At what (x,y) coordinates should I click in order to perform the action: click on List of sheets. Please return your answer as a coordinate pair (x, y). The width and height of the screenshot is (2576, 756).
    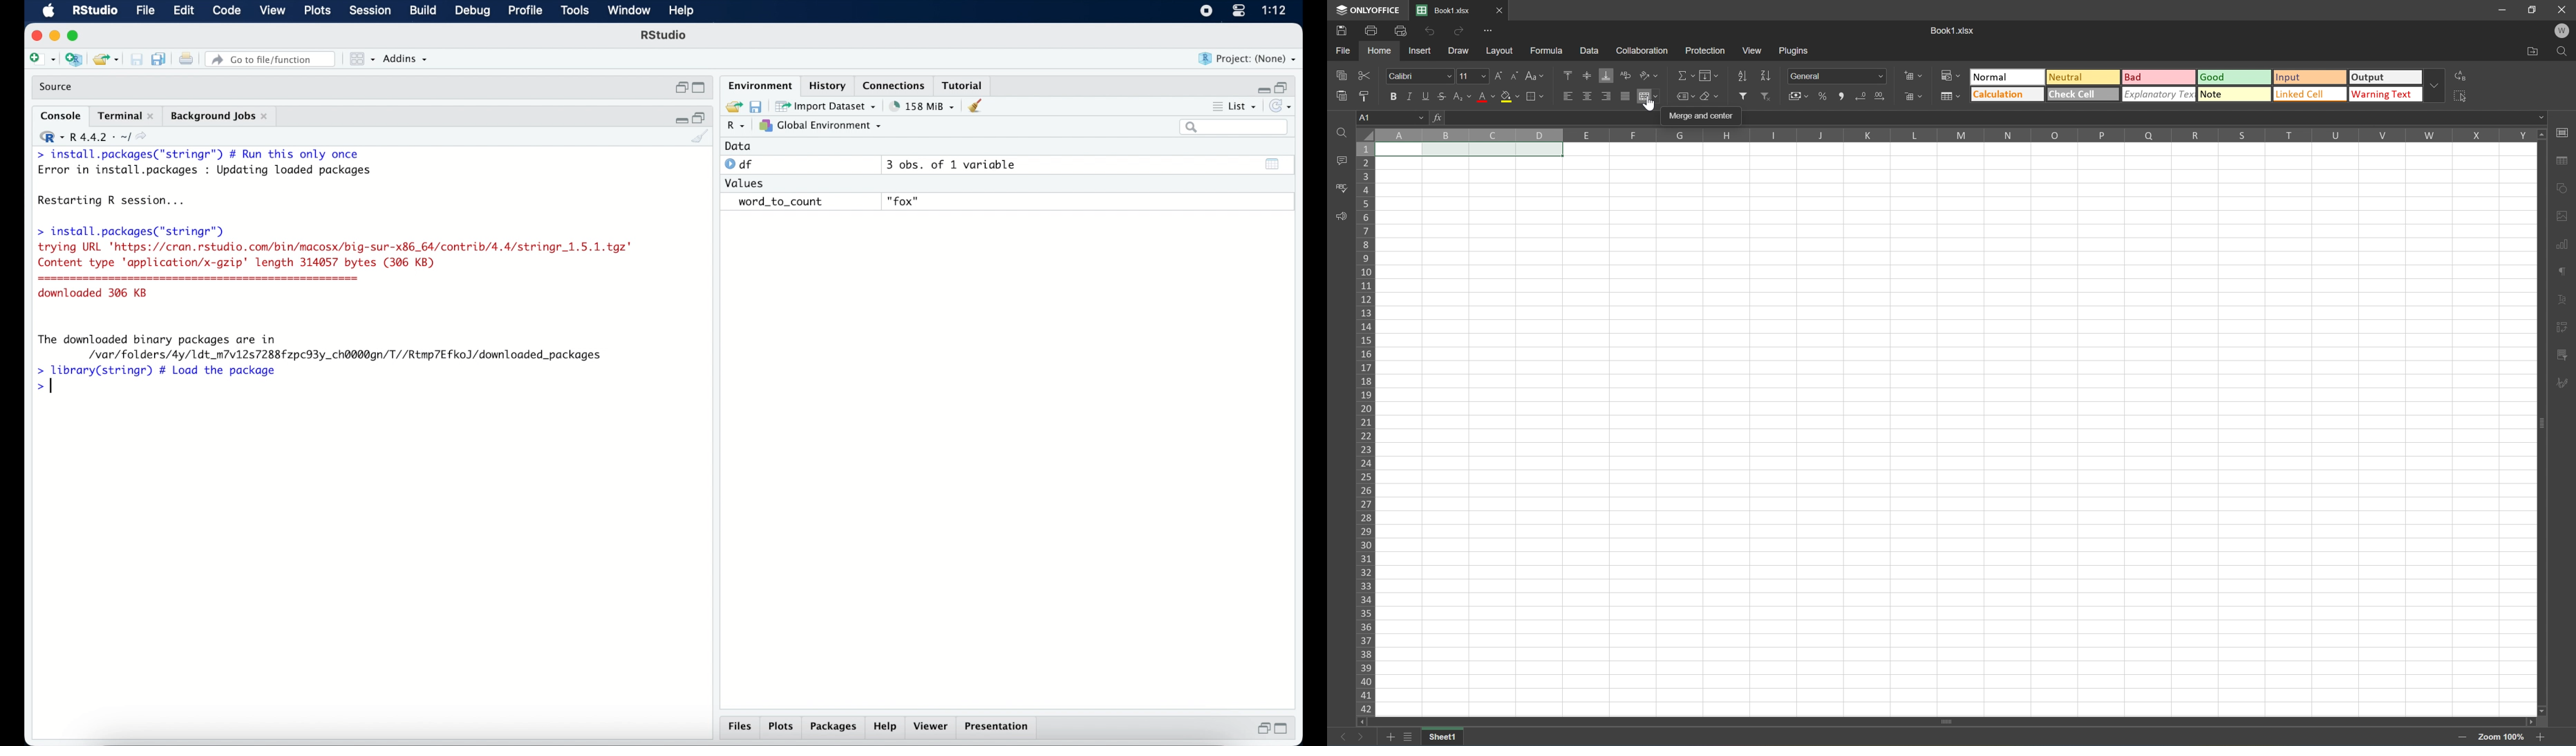
    Looking at the image, I should click on (1409, 738).